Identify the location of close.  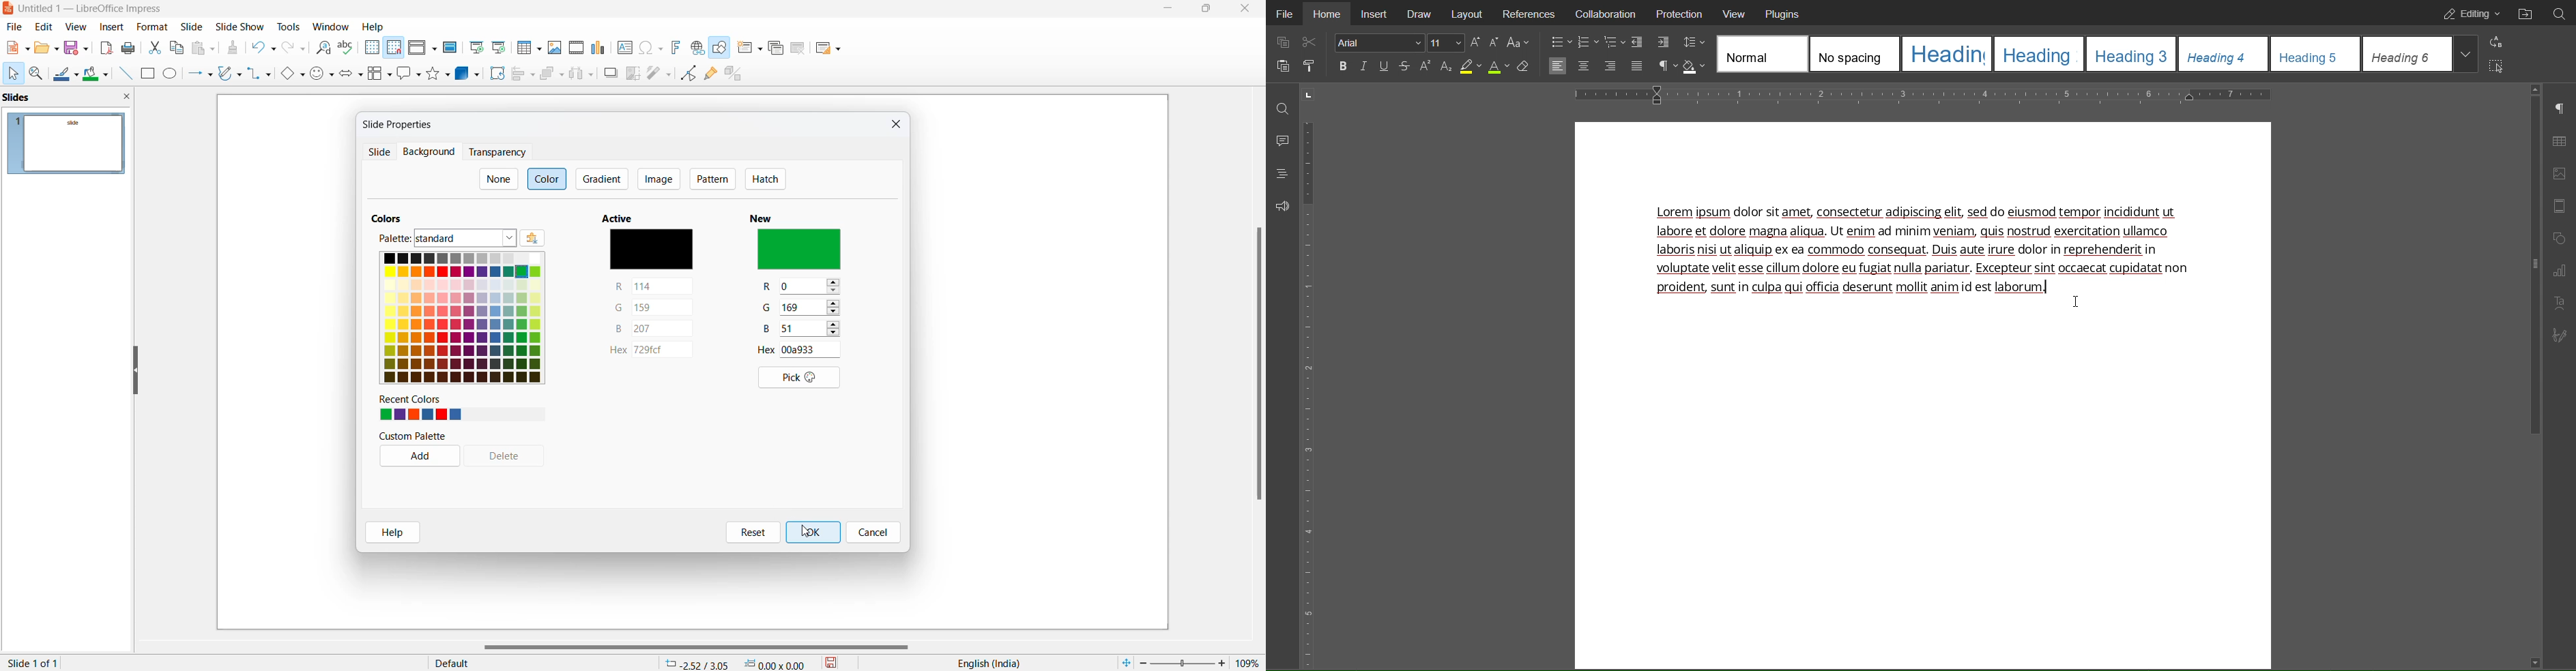
(1248, 9).